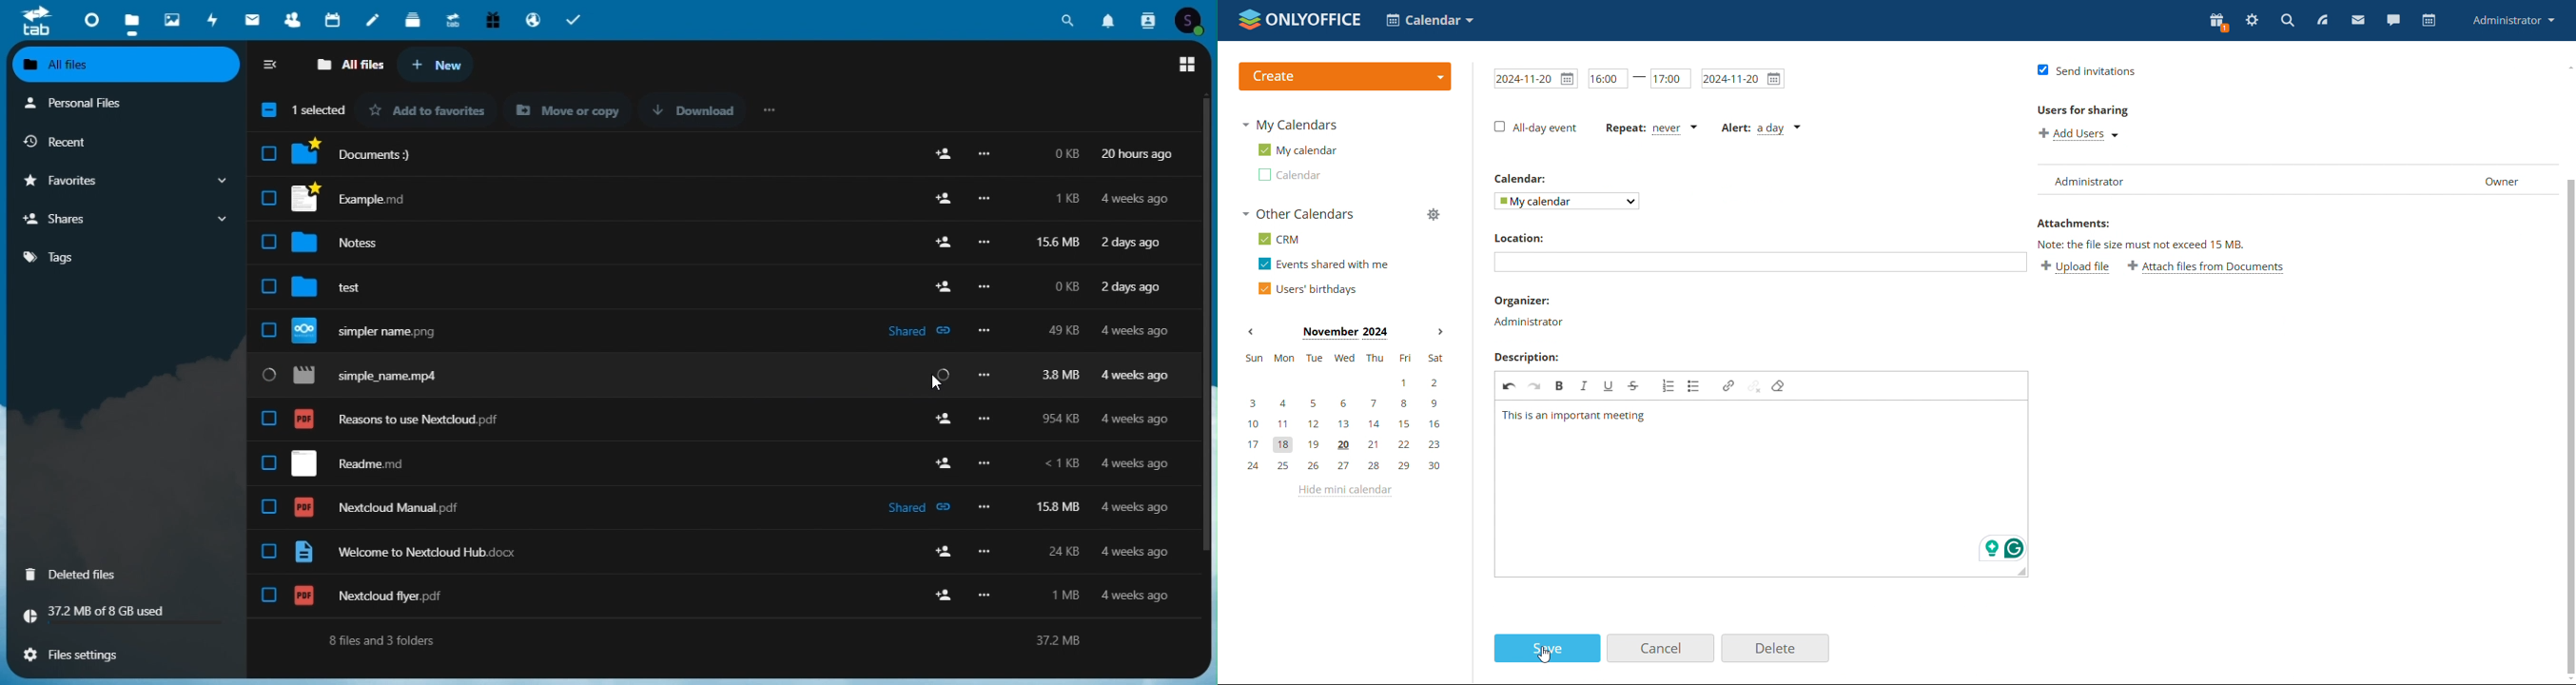 The image size is (2576, 700). I want to click on undo, so click(1509, 386).